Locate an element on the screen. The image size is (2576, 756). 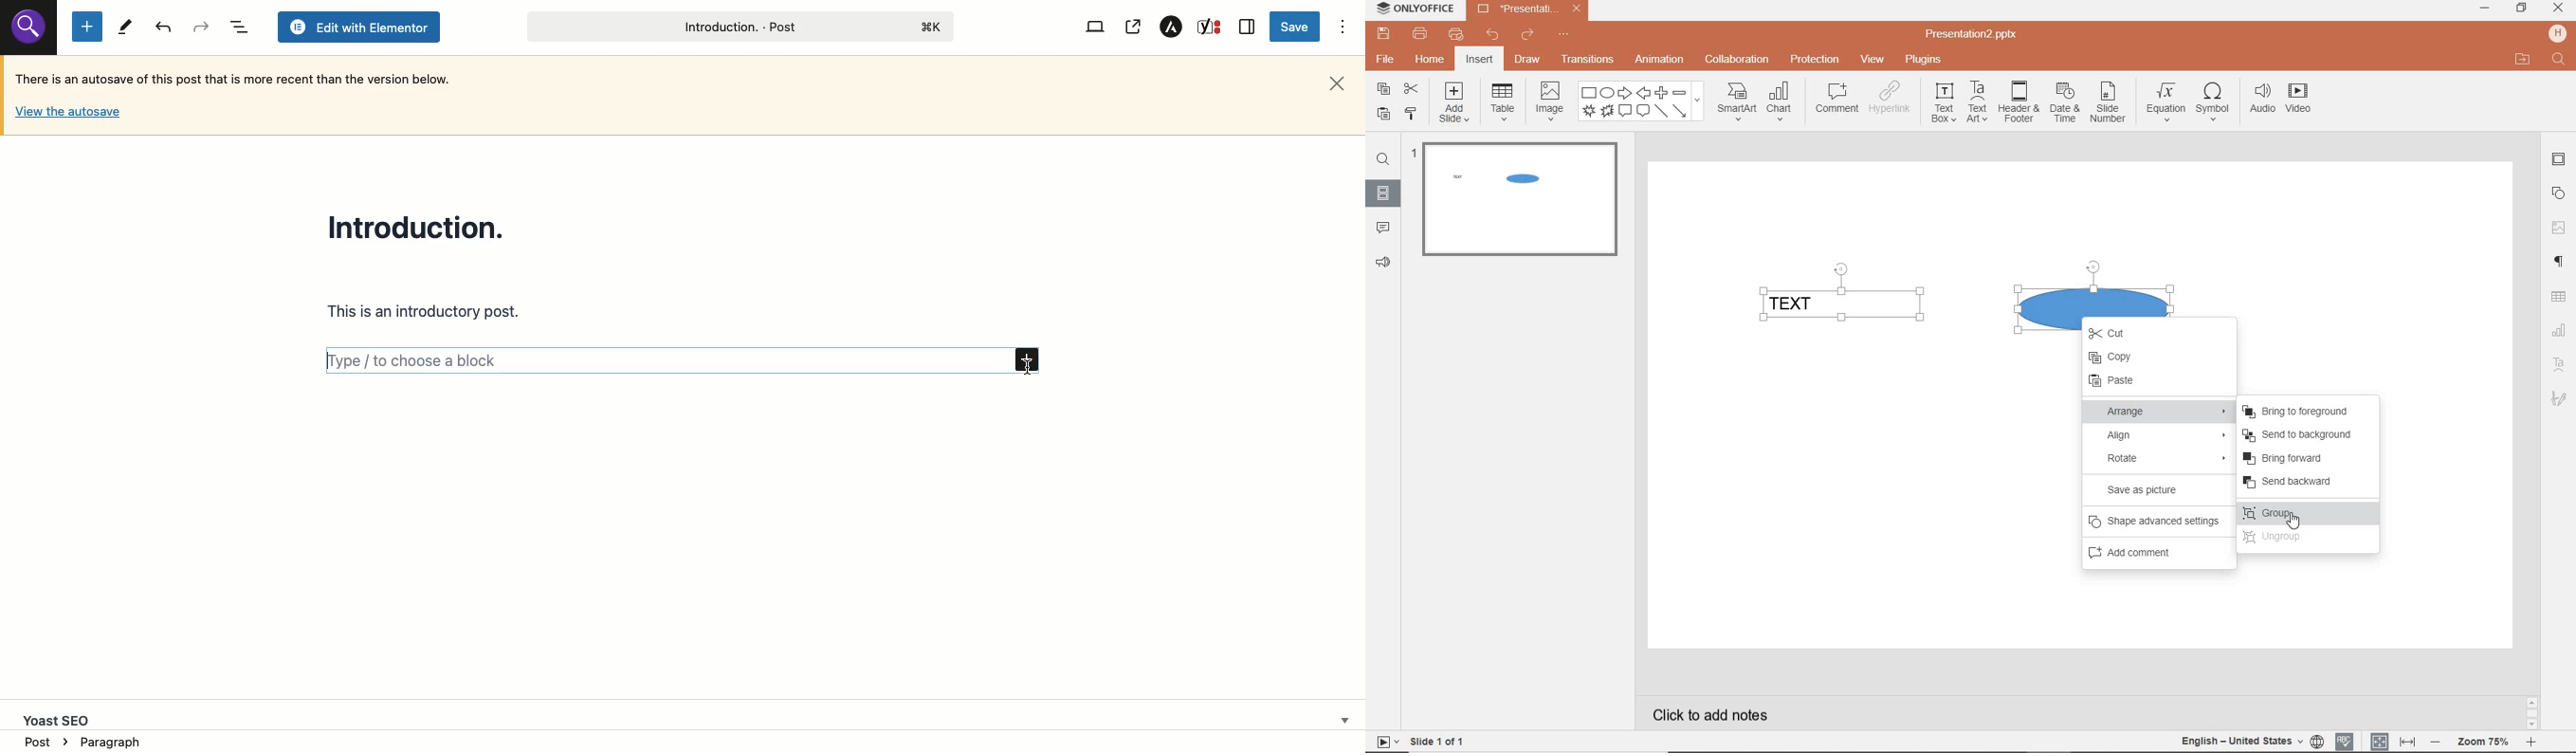
hyperlink is located at coordinates (1891, 99).